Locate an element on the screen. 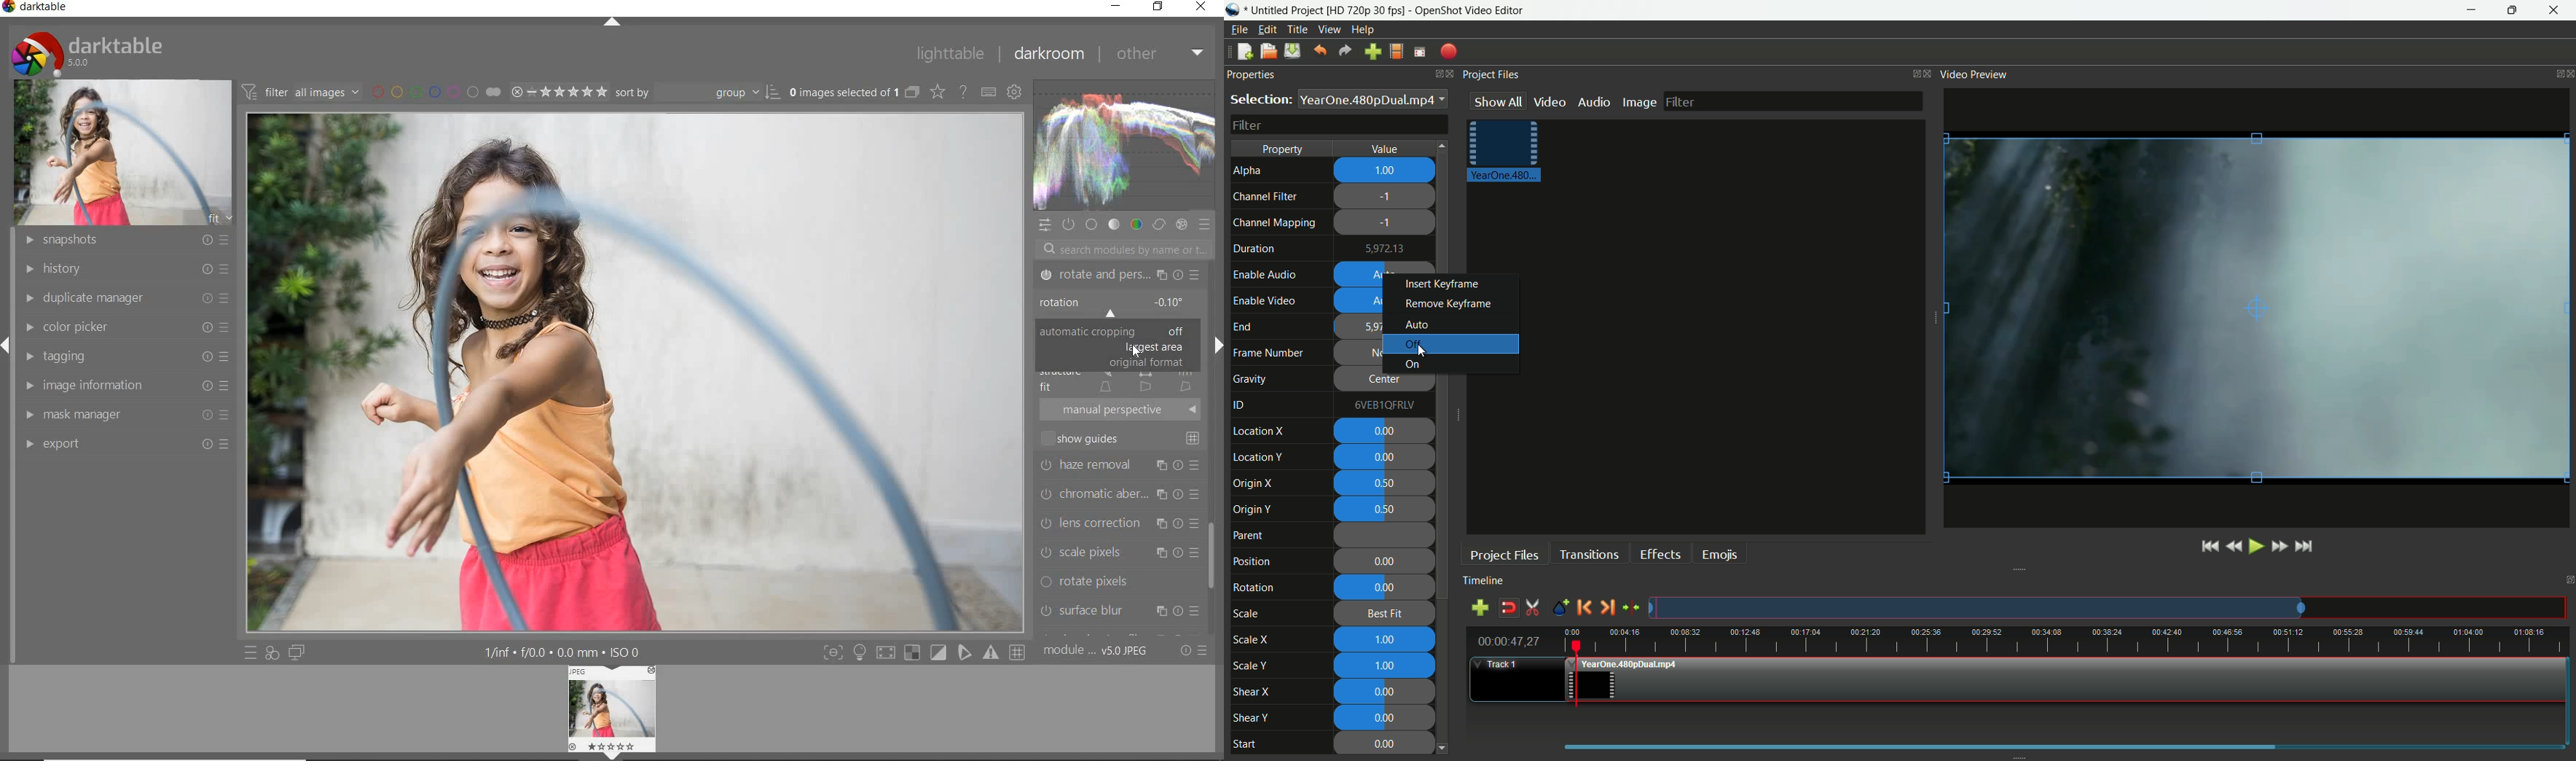  project Files is located at coordinates (1489, 76).